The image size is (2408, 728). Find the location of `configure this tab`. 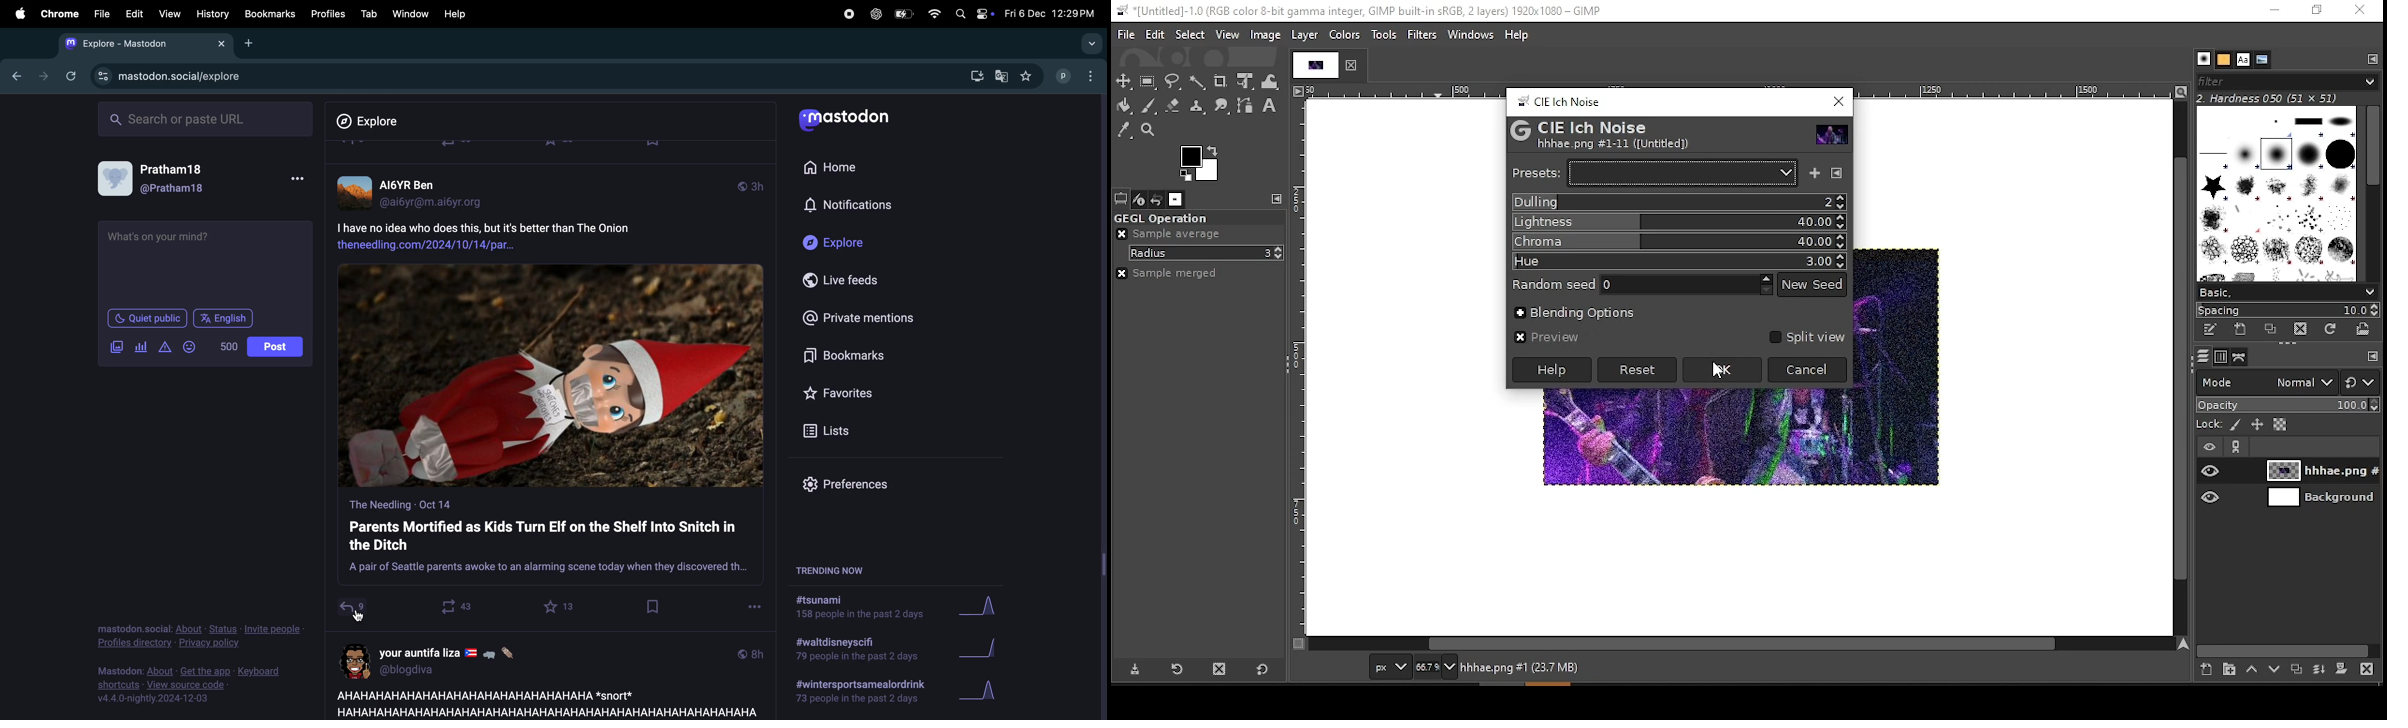

configure this tab is located at coordinates (2373, 61).